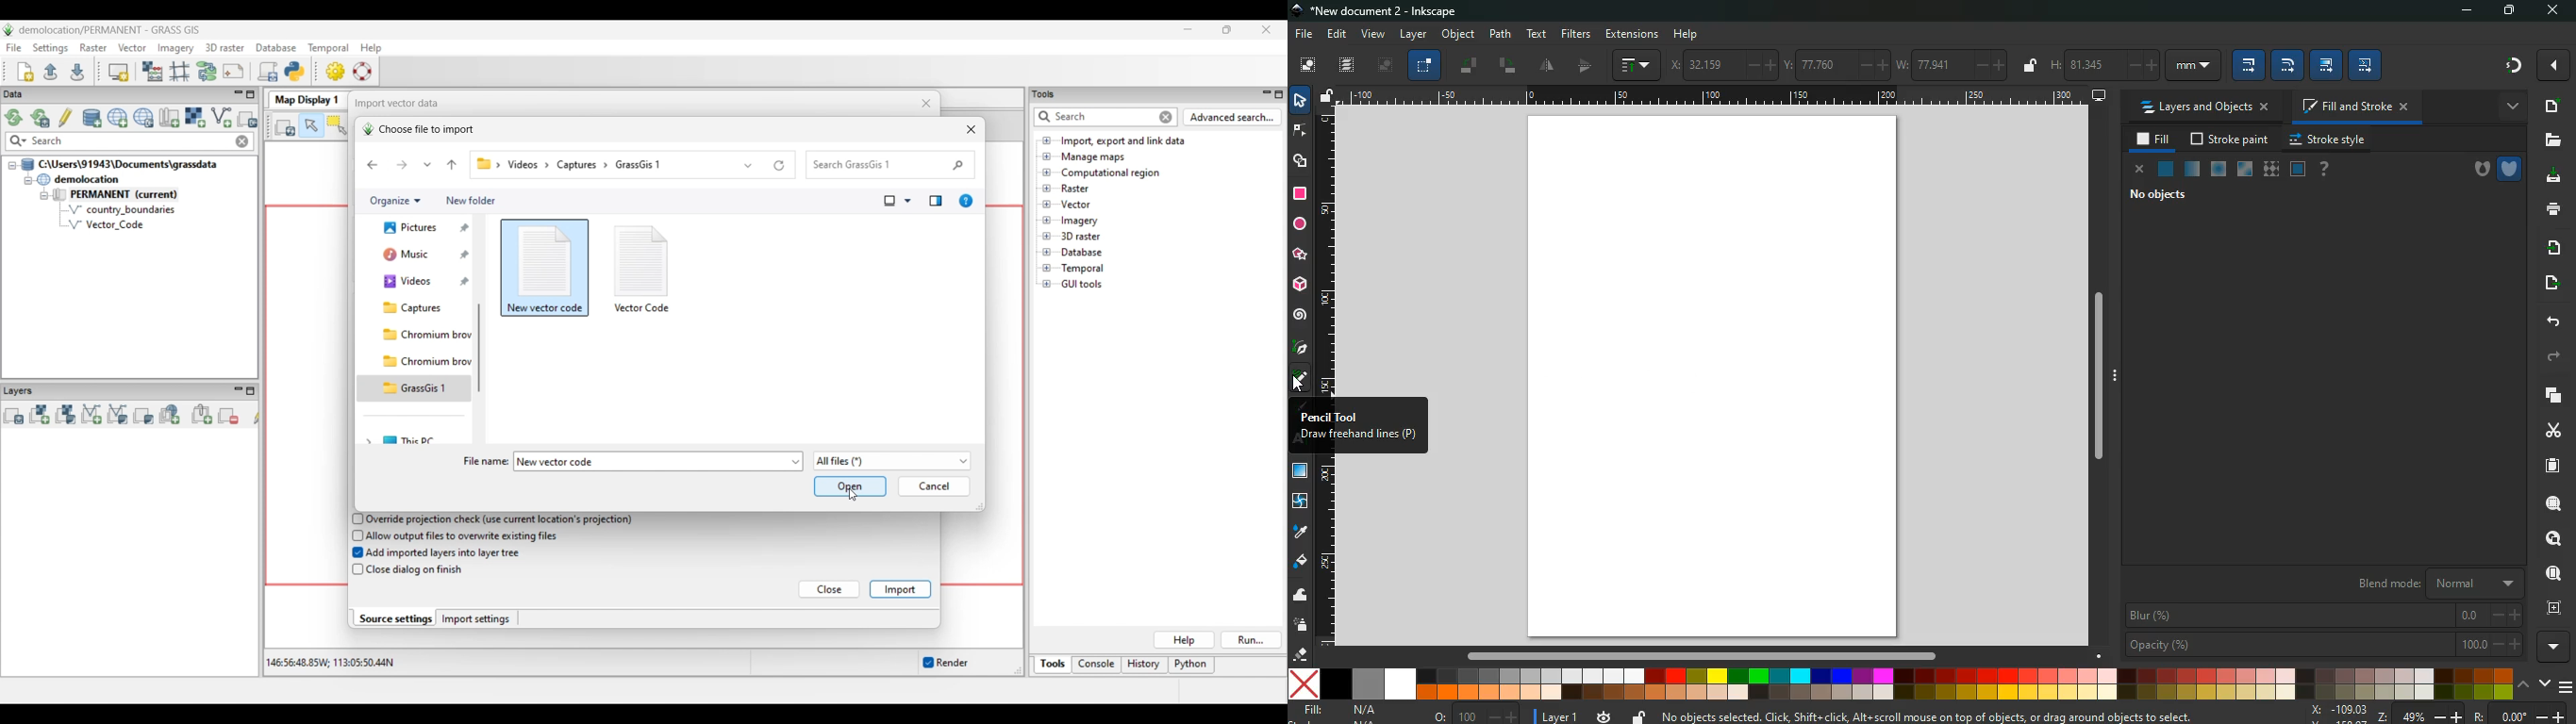  Describe the element at coordinates (2502, 65) in the screenshot. I see `gradient` at that location.